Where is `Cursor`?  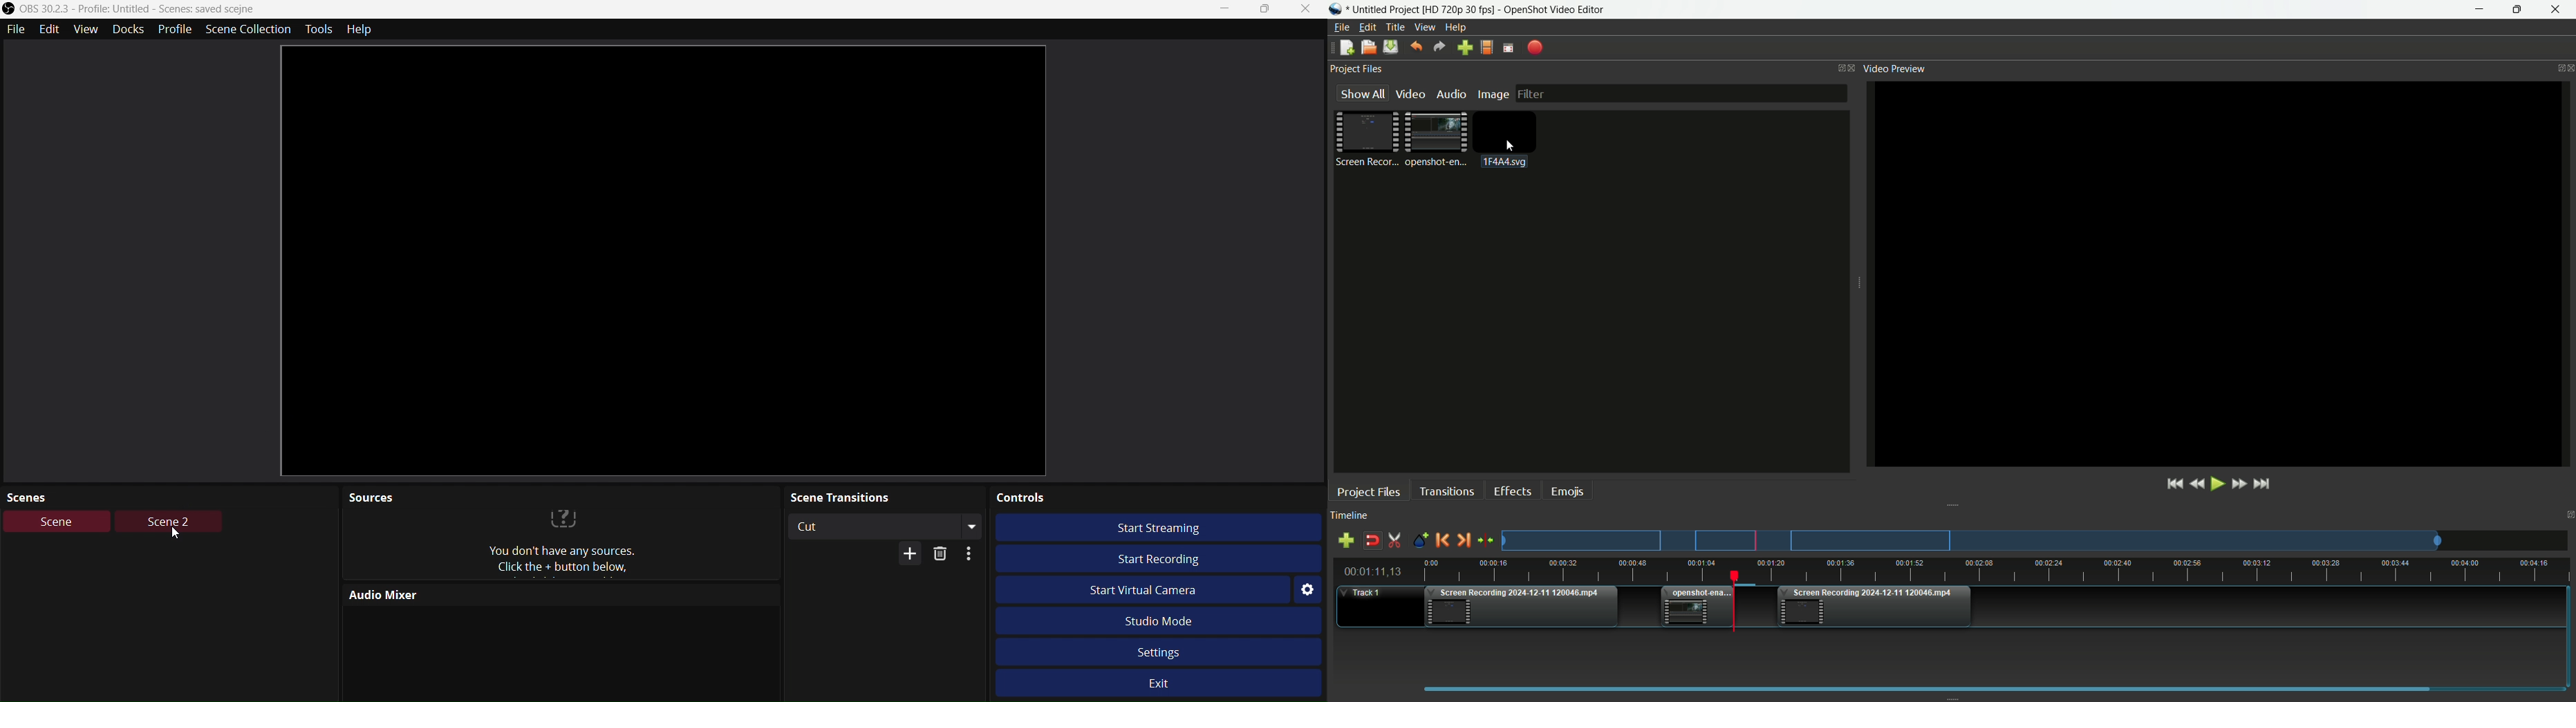 Cursor is located at coordinates (174, 534).